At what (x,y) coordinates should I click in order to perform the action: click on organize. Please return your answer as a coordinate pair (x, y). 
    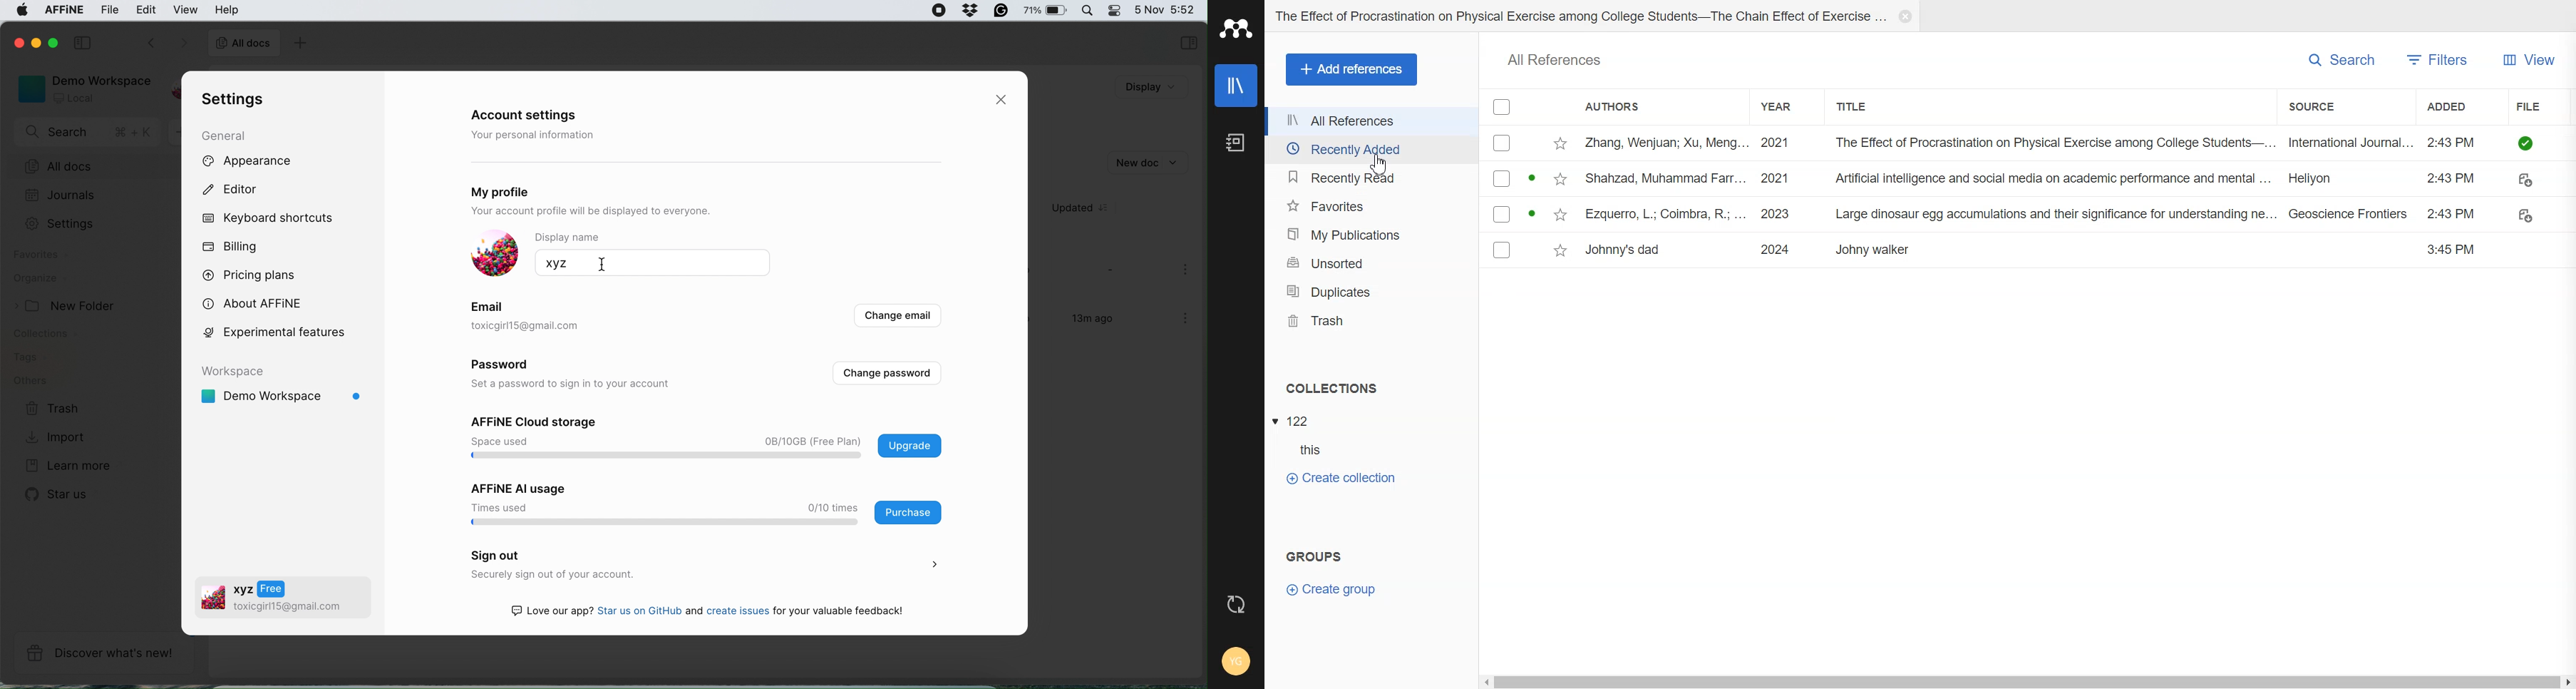
    Looking at the image, I should click on (39, 279).